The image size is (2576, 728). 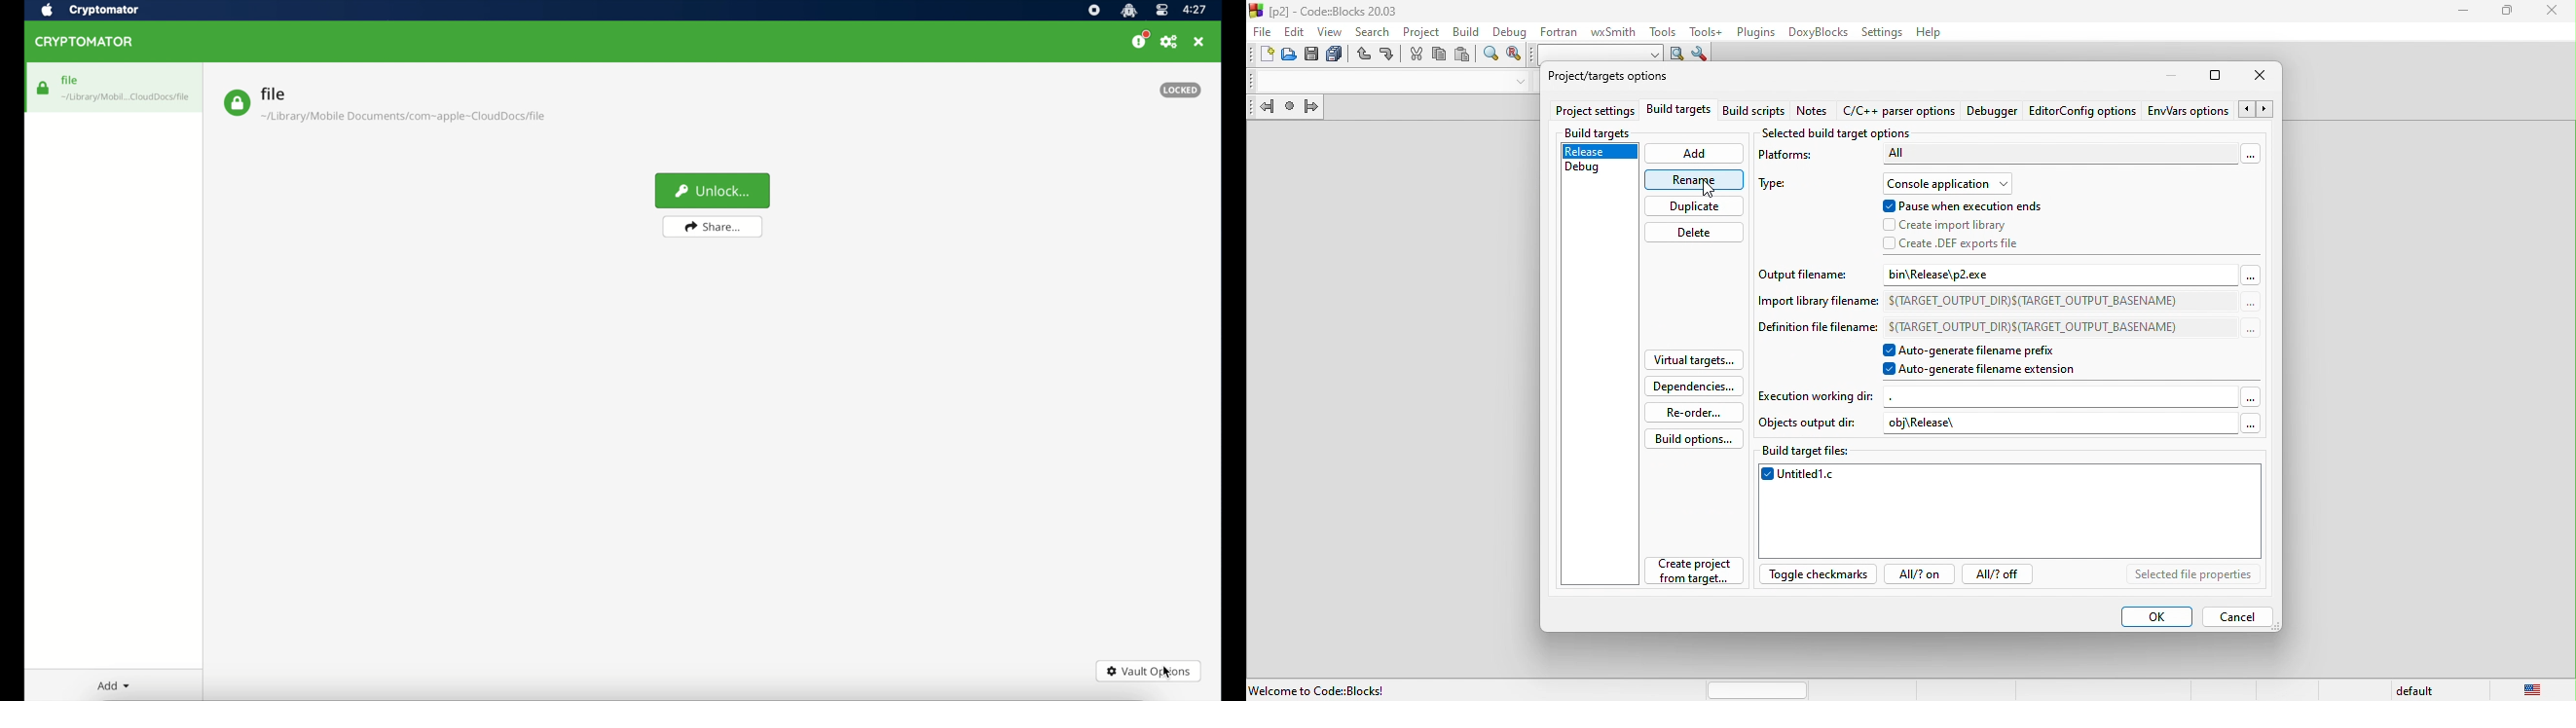 I want to click on fortran, so click(x=1556, y=30).